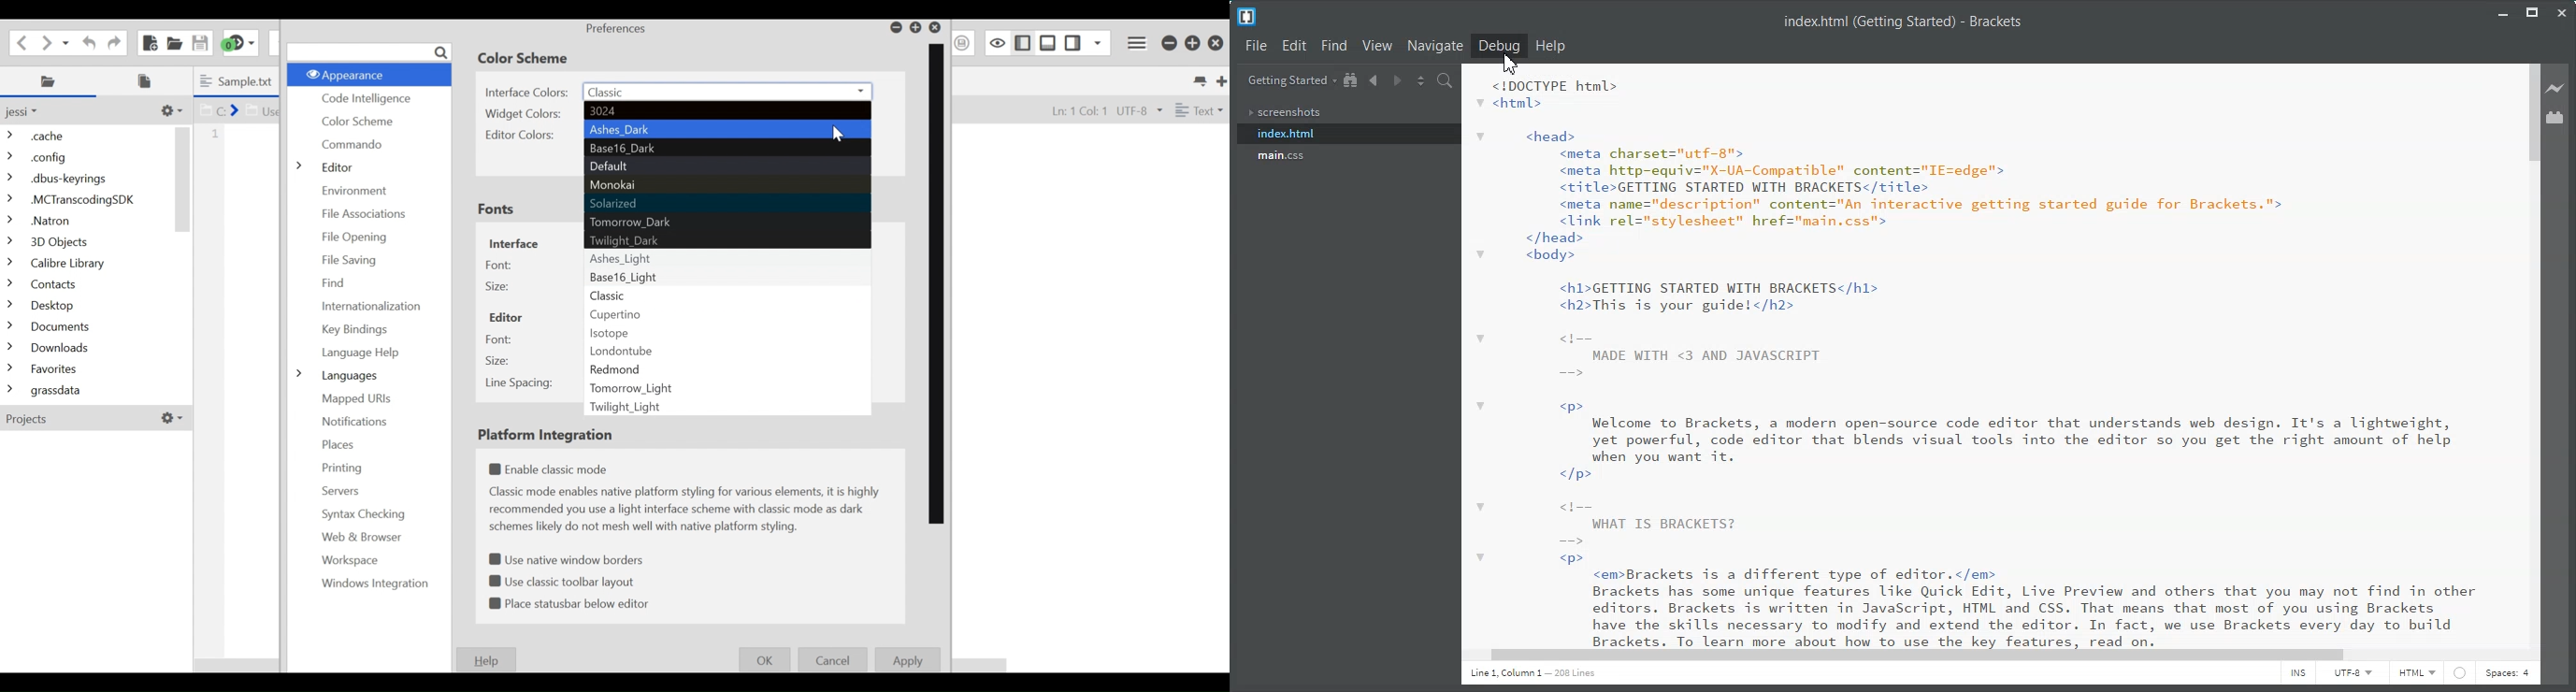 Image resolution: width=2576 pixels, height=700 pixels. I want to click on Widget Colors, so click(526, 114).